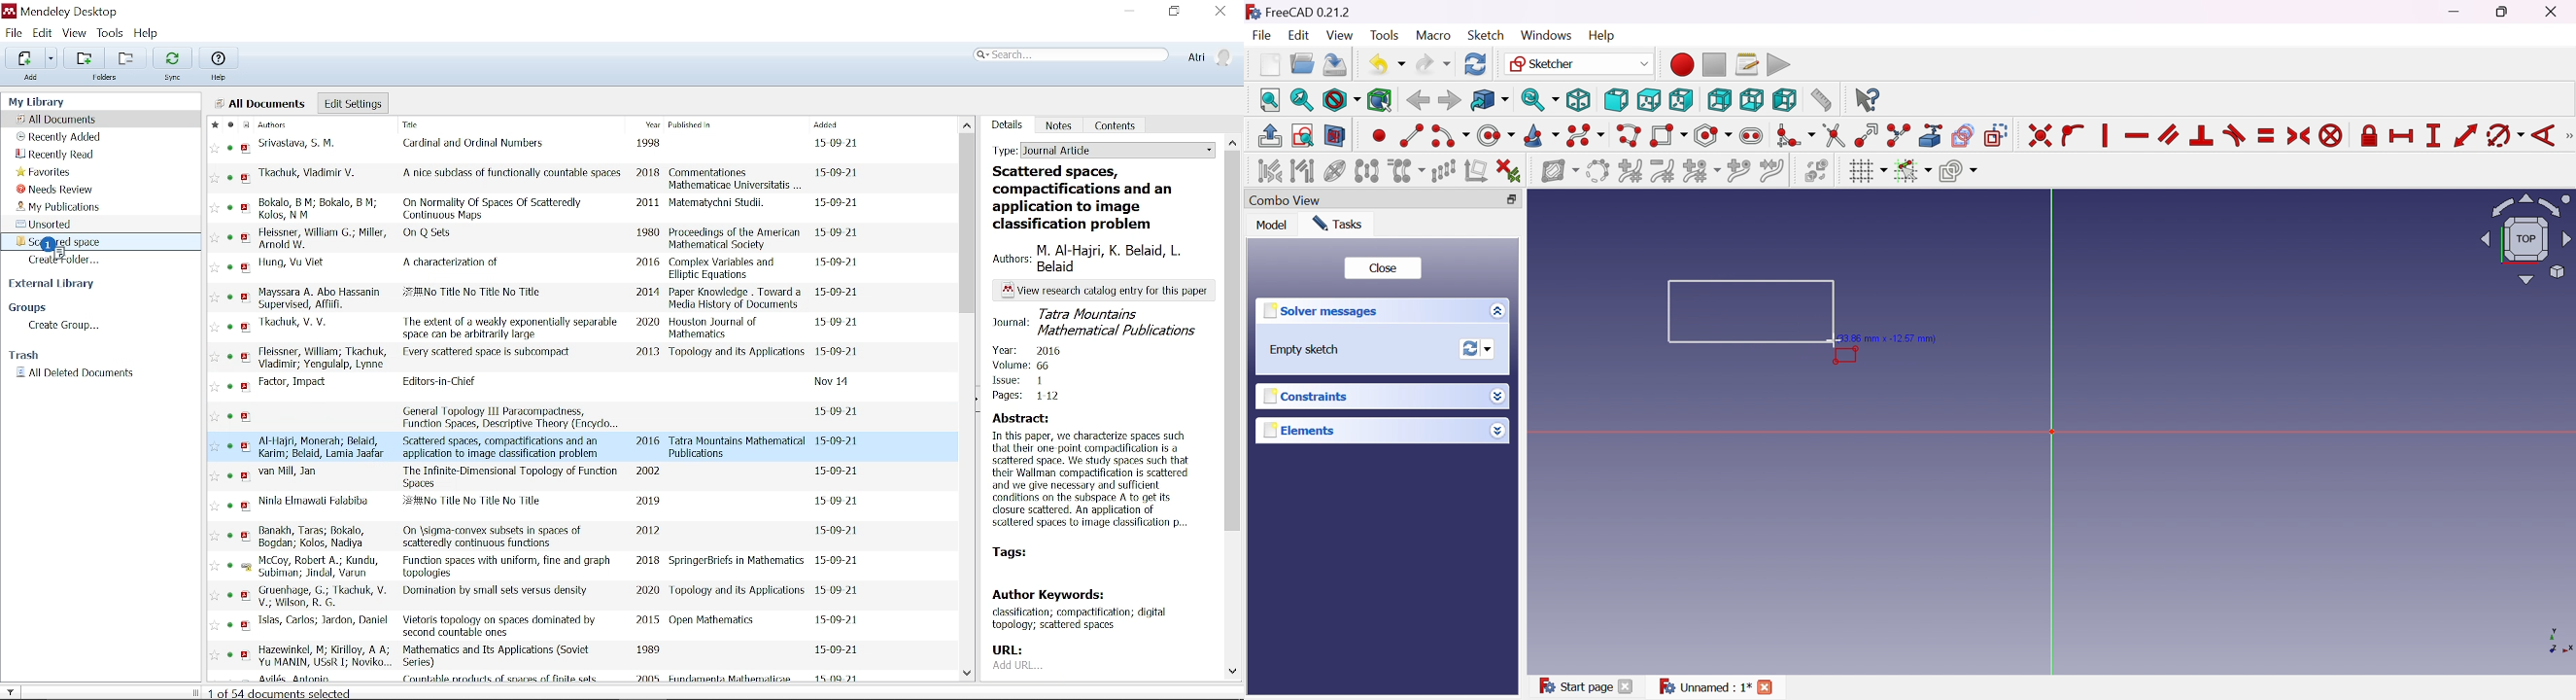 The image size is (2576, 700). I want to click on date, so click(839, 560).